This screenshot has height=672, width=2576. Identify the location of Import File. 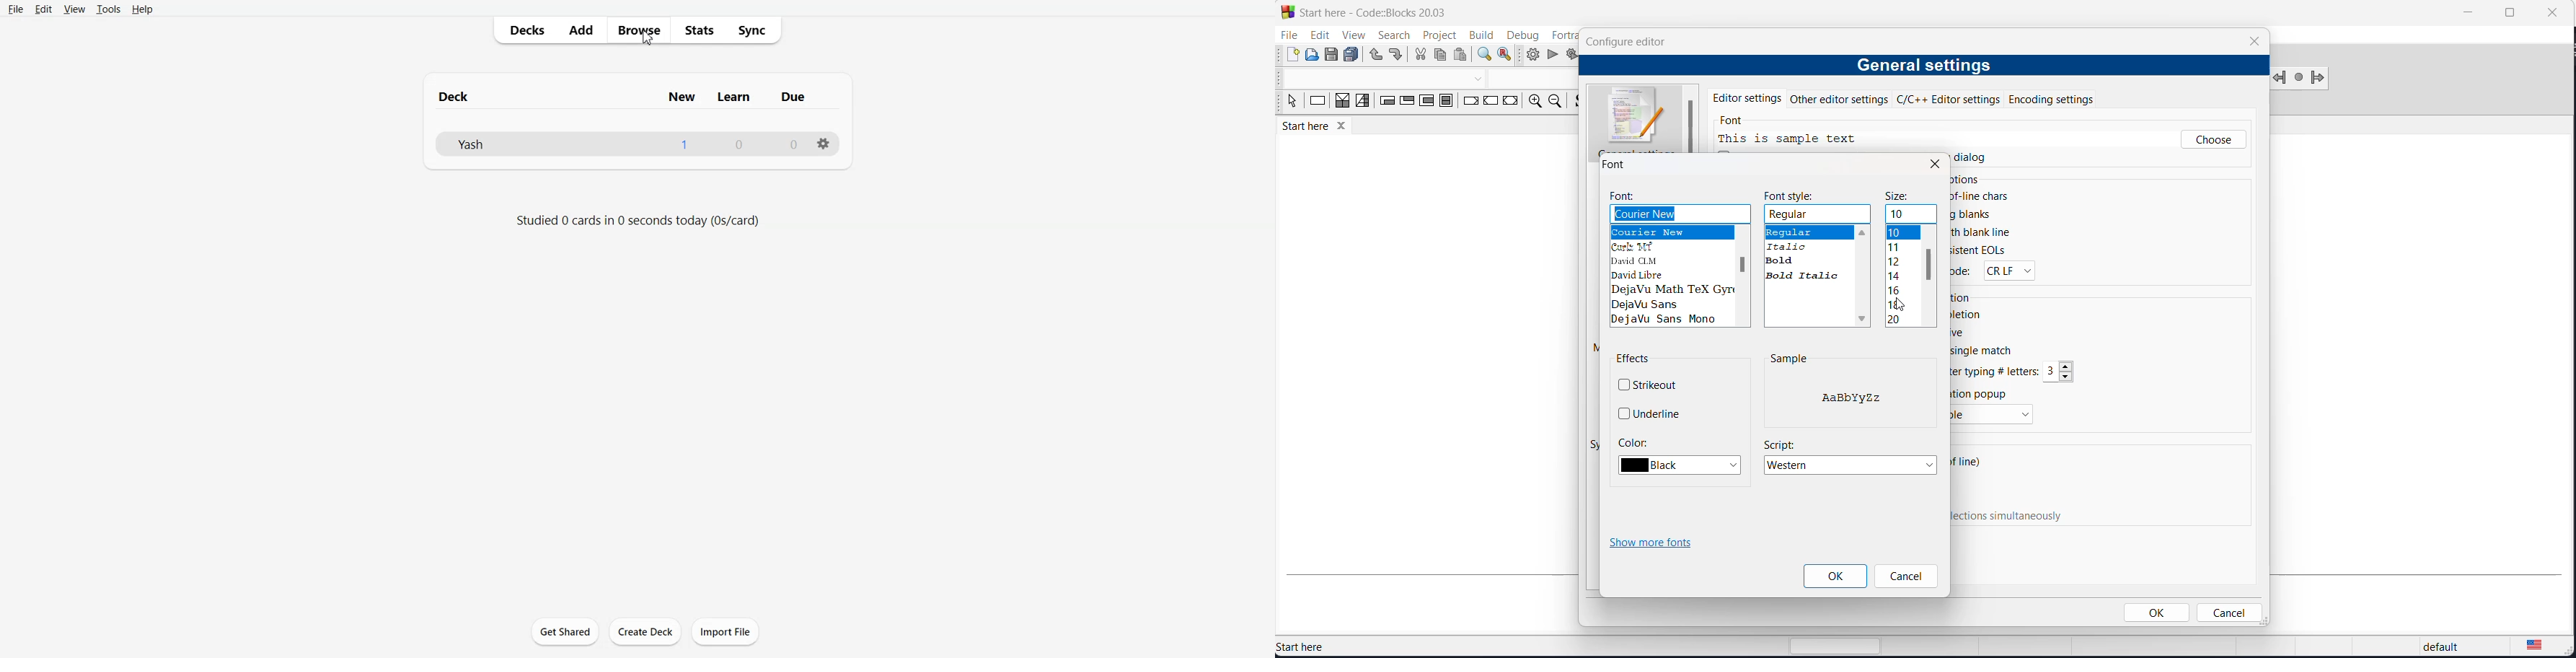
(726, 631).